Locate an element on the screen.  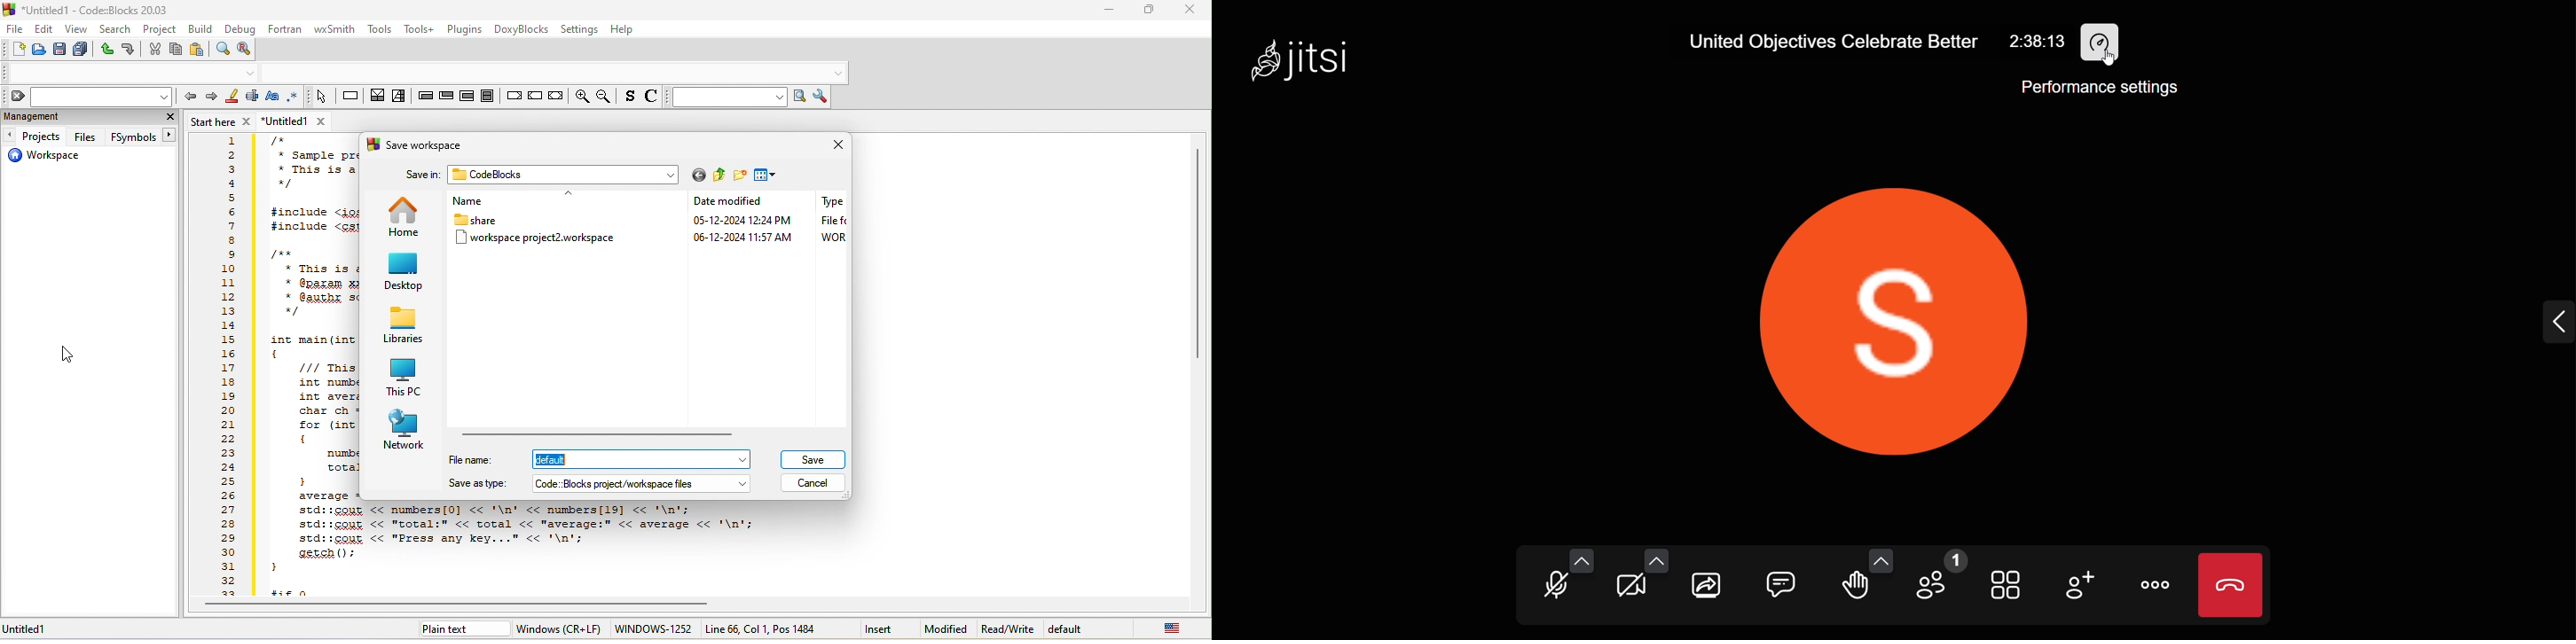
use regex is located at coordinates (295, 97).